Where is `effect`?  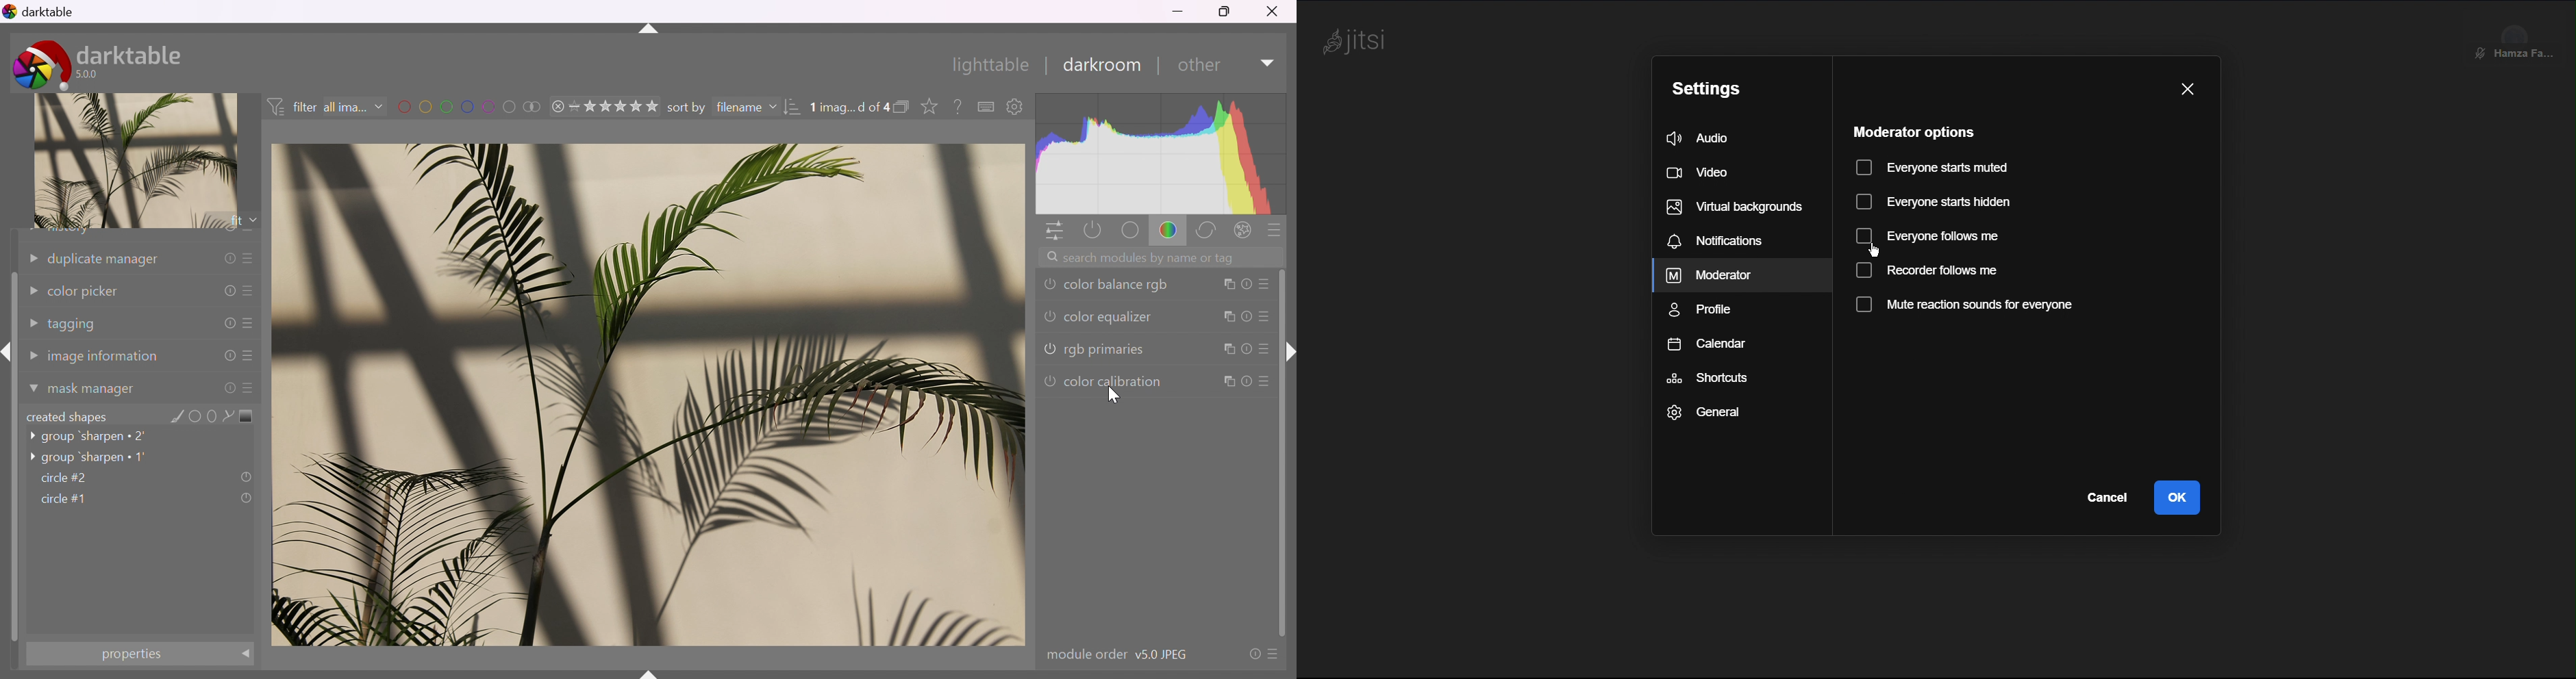
effect is located at coordinates (1245, 230).